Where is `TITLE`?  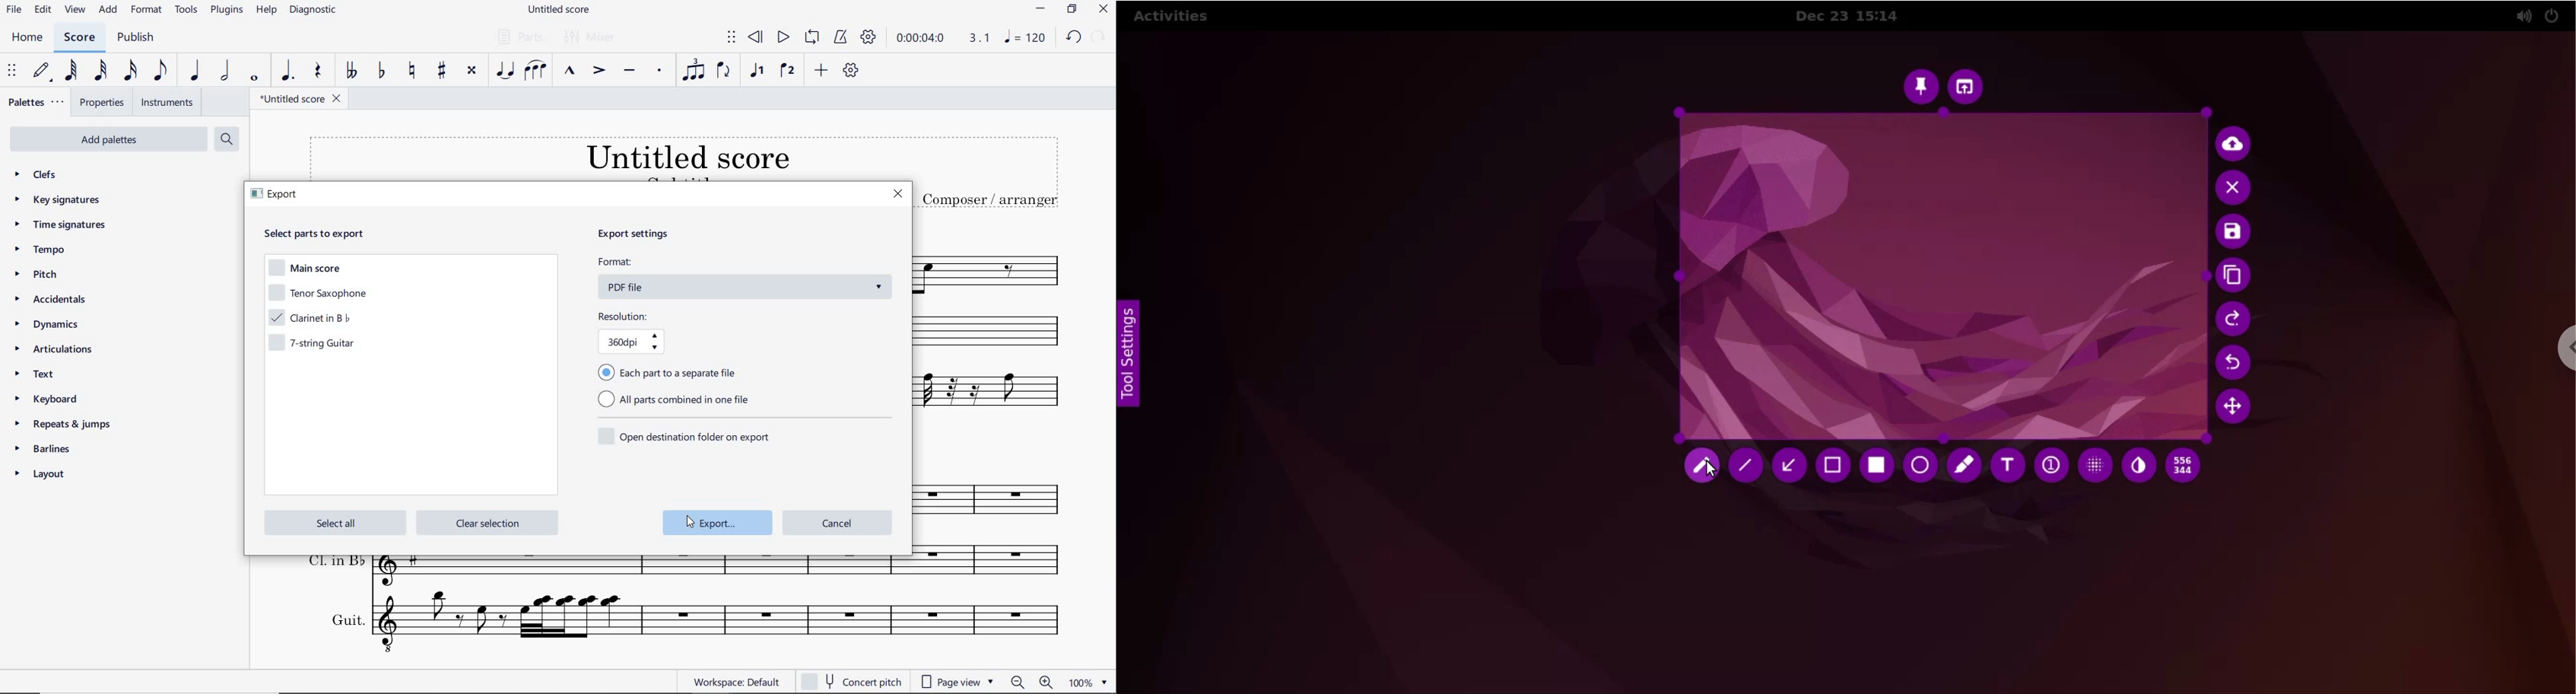 TITLE is located at coordinates (606, 156).